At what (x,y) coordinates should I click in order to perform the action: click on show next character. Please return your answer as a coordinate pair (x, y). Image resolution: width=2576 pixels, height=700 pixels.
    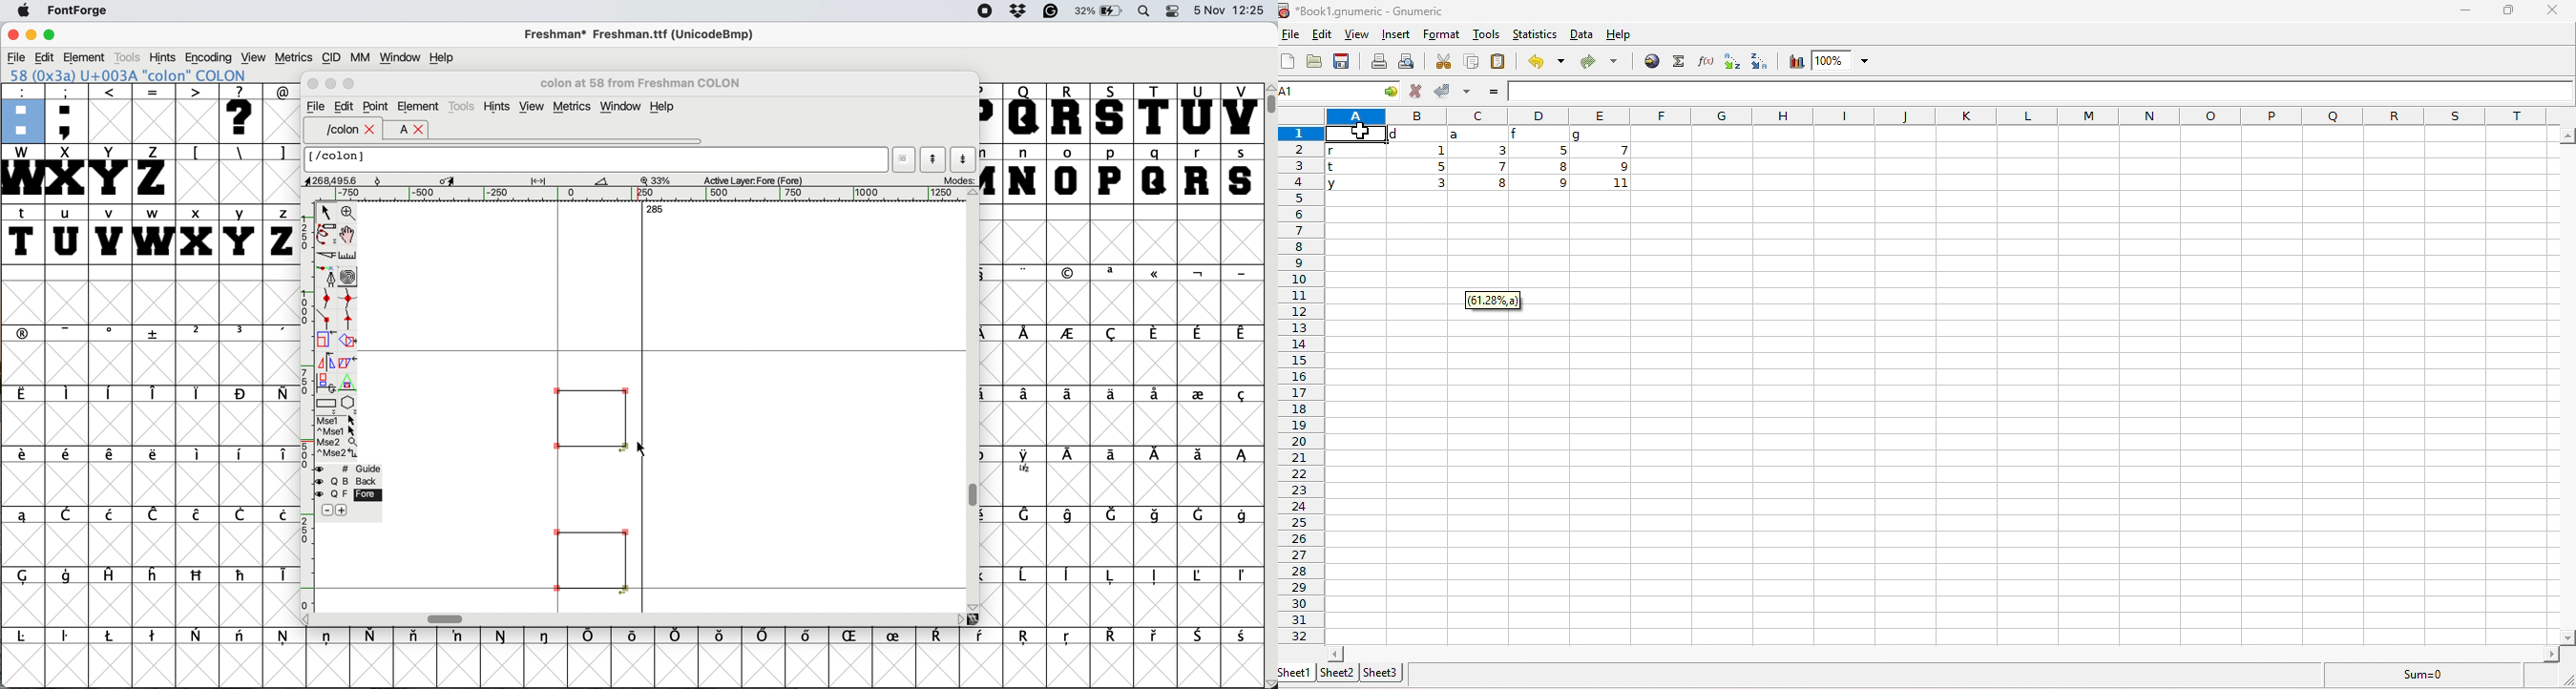
    Looking at the image, I should click on (964, 158).